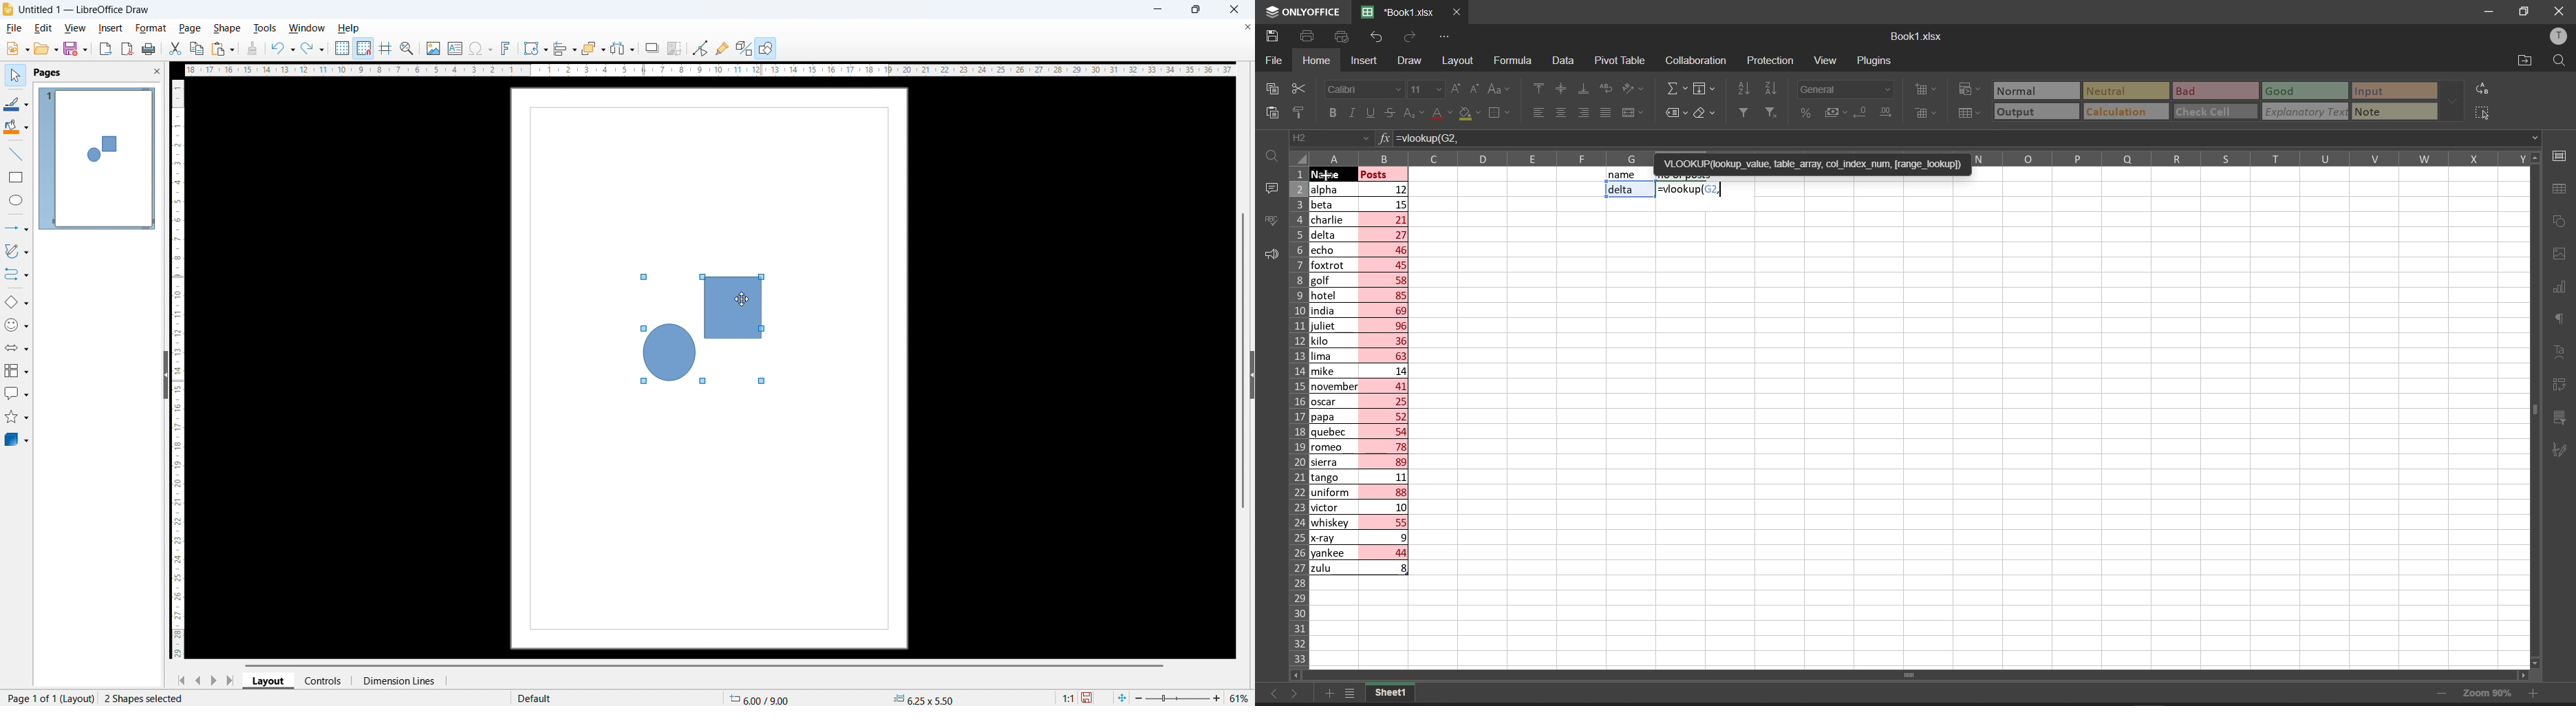 Image resolution: width=2576 pixels, height=728 pixels. I want to click on save, so click(76, 49).